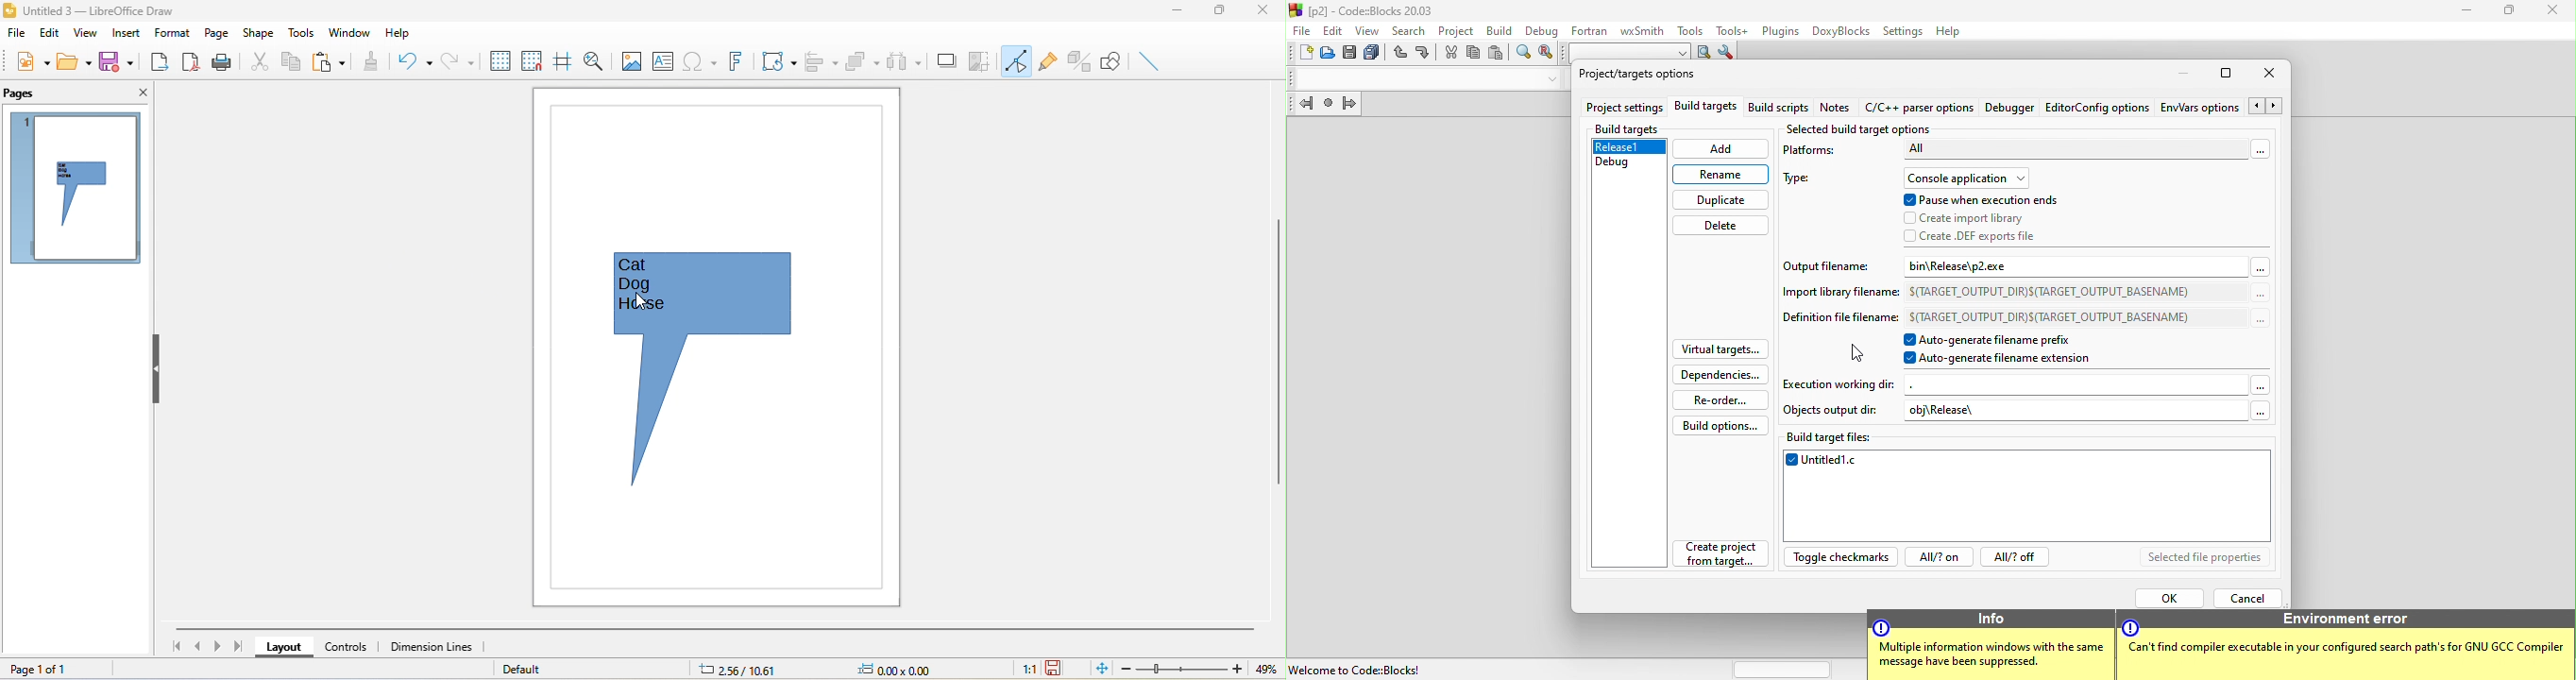 The height and width of the screenshot is (700, 2576). What do you see at coordinates (2349, 620) in the screenshot?
I see `` at bounding box center [2349, 620].